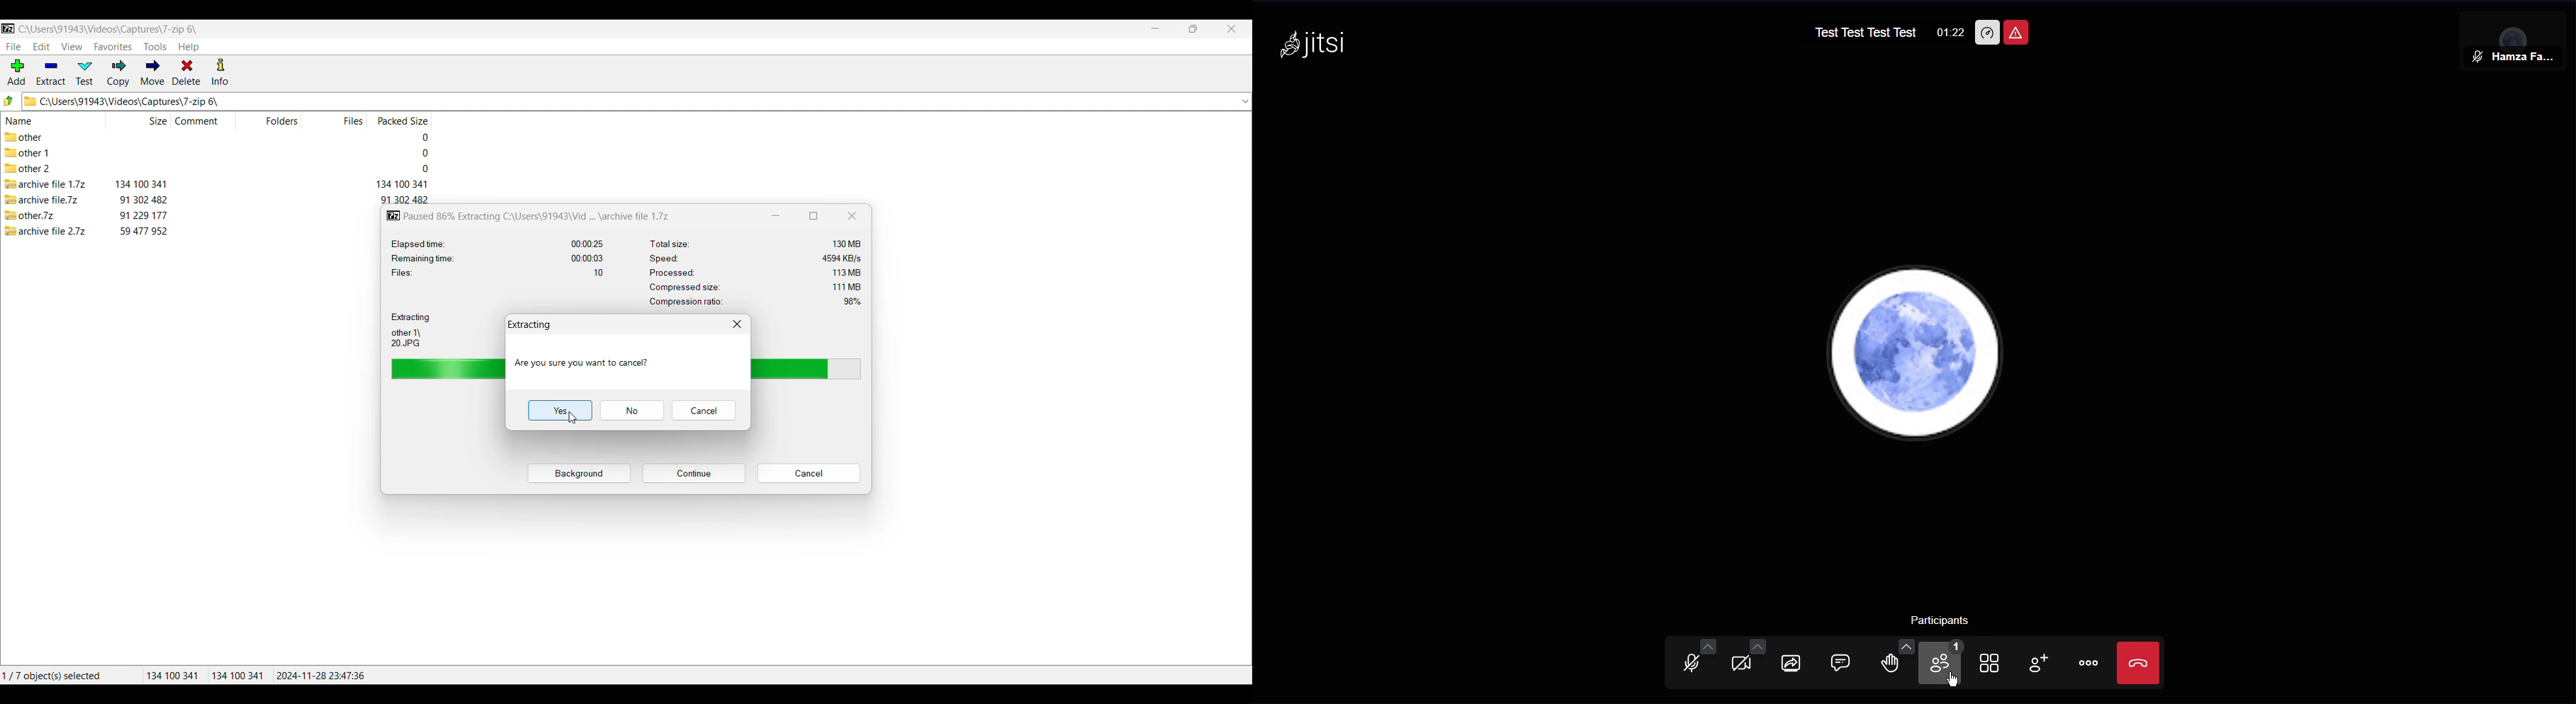 The width and height of the screenshot is (2576, 728). Describe the element at coordinates (187, 72) in the screenshot. I see `Delete` at that location.